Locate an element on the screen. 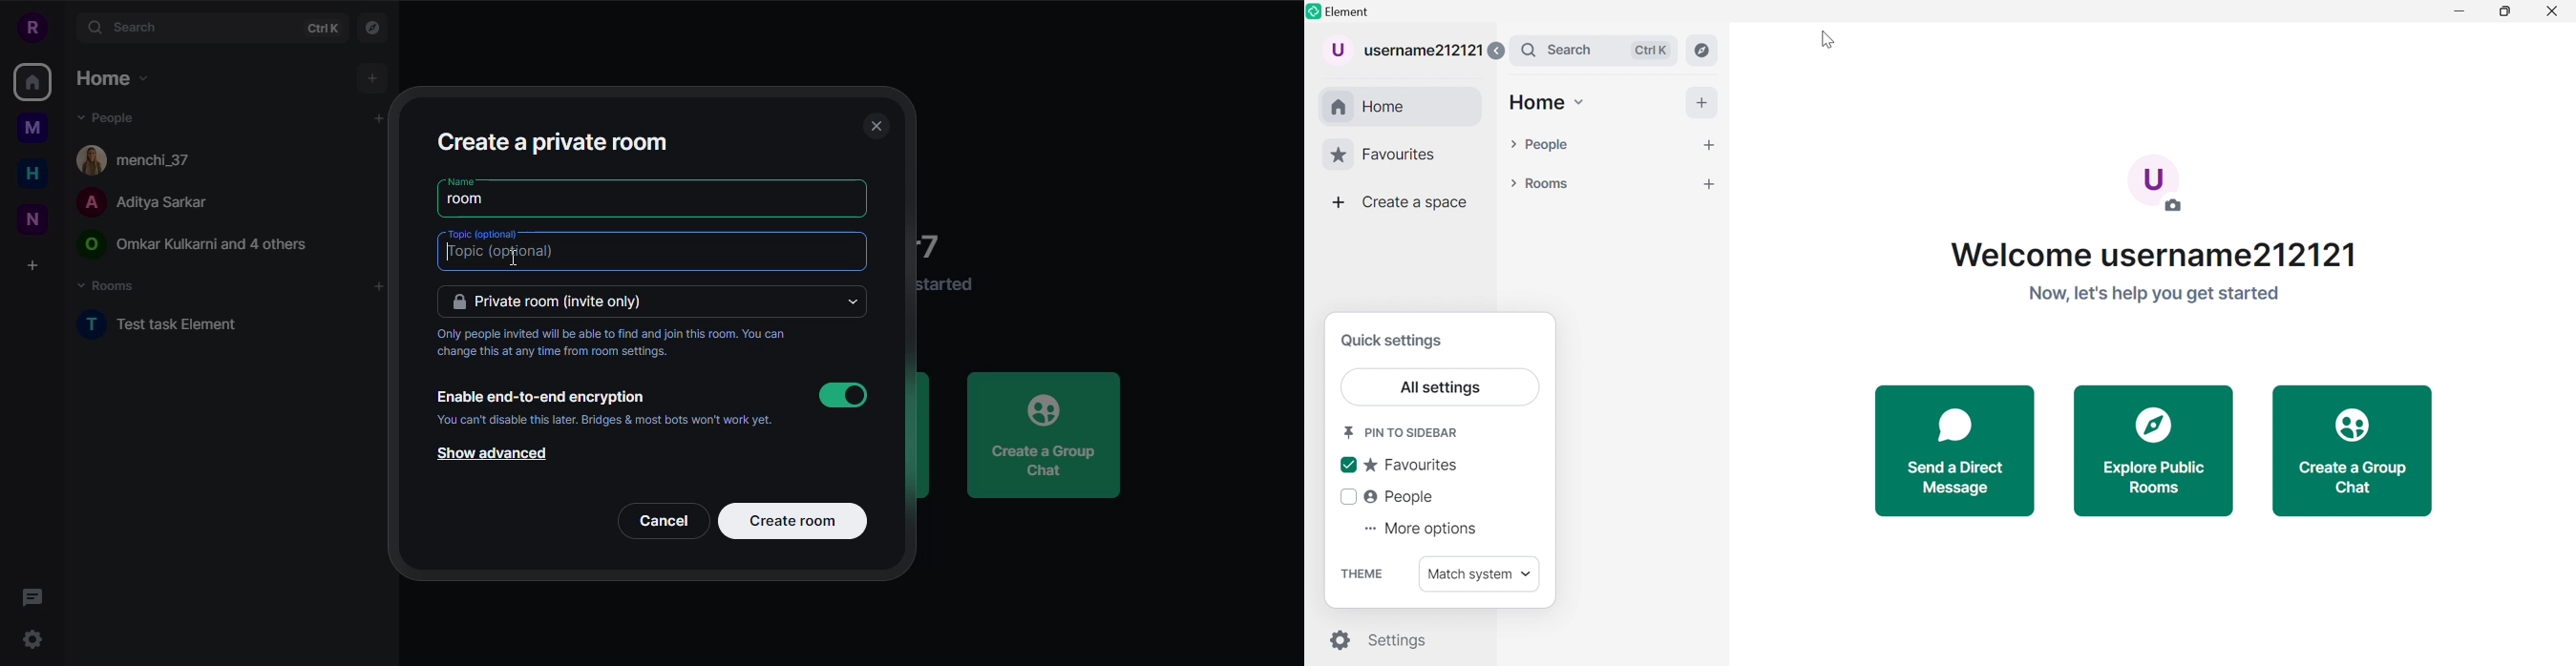  Pin to sidebar is located at coordinates (1402, 432).